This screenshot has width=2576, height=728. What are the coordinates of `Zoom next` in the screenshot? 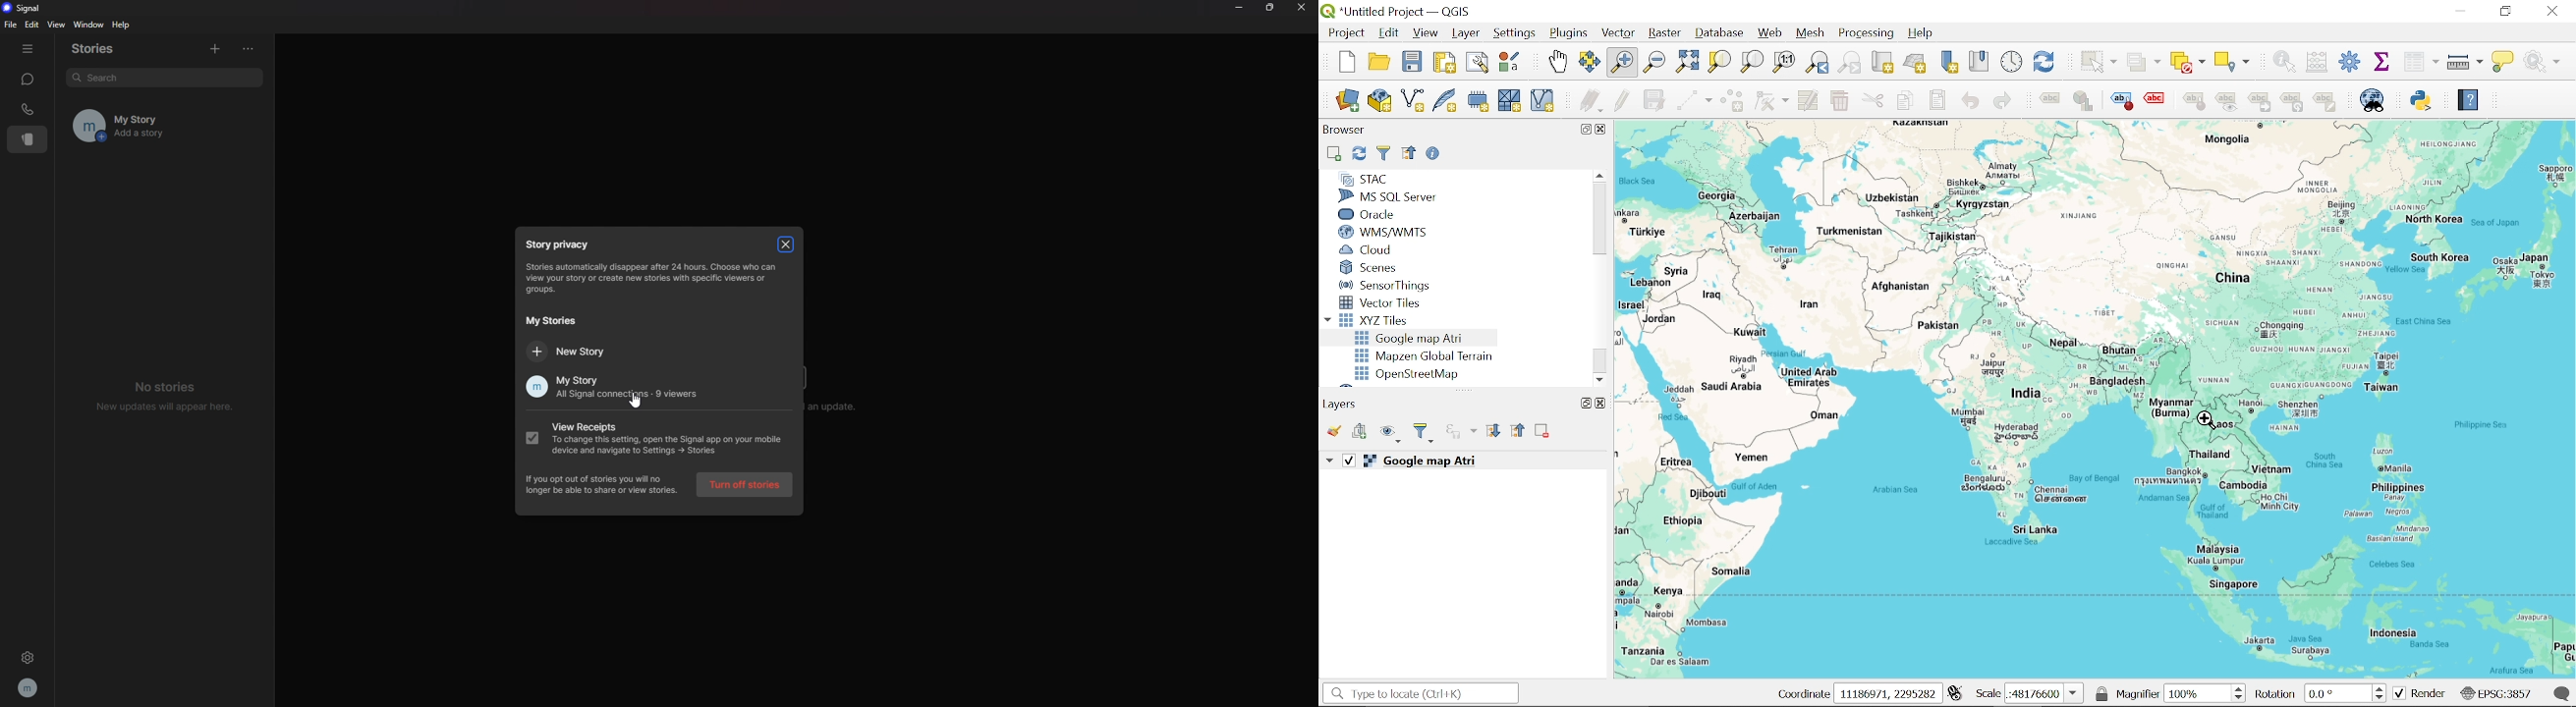 It's located at (1850, 63).